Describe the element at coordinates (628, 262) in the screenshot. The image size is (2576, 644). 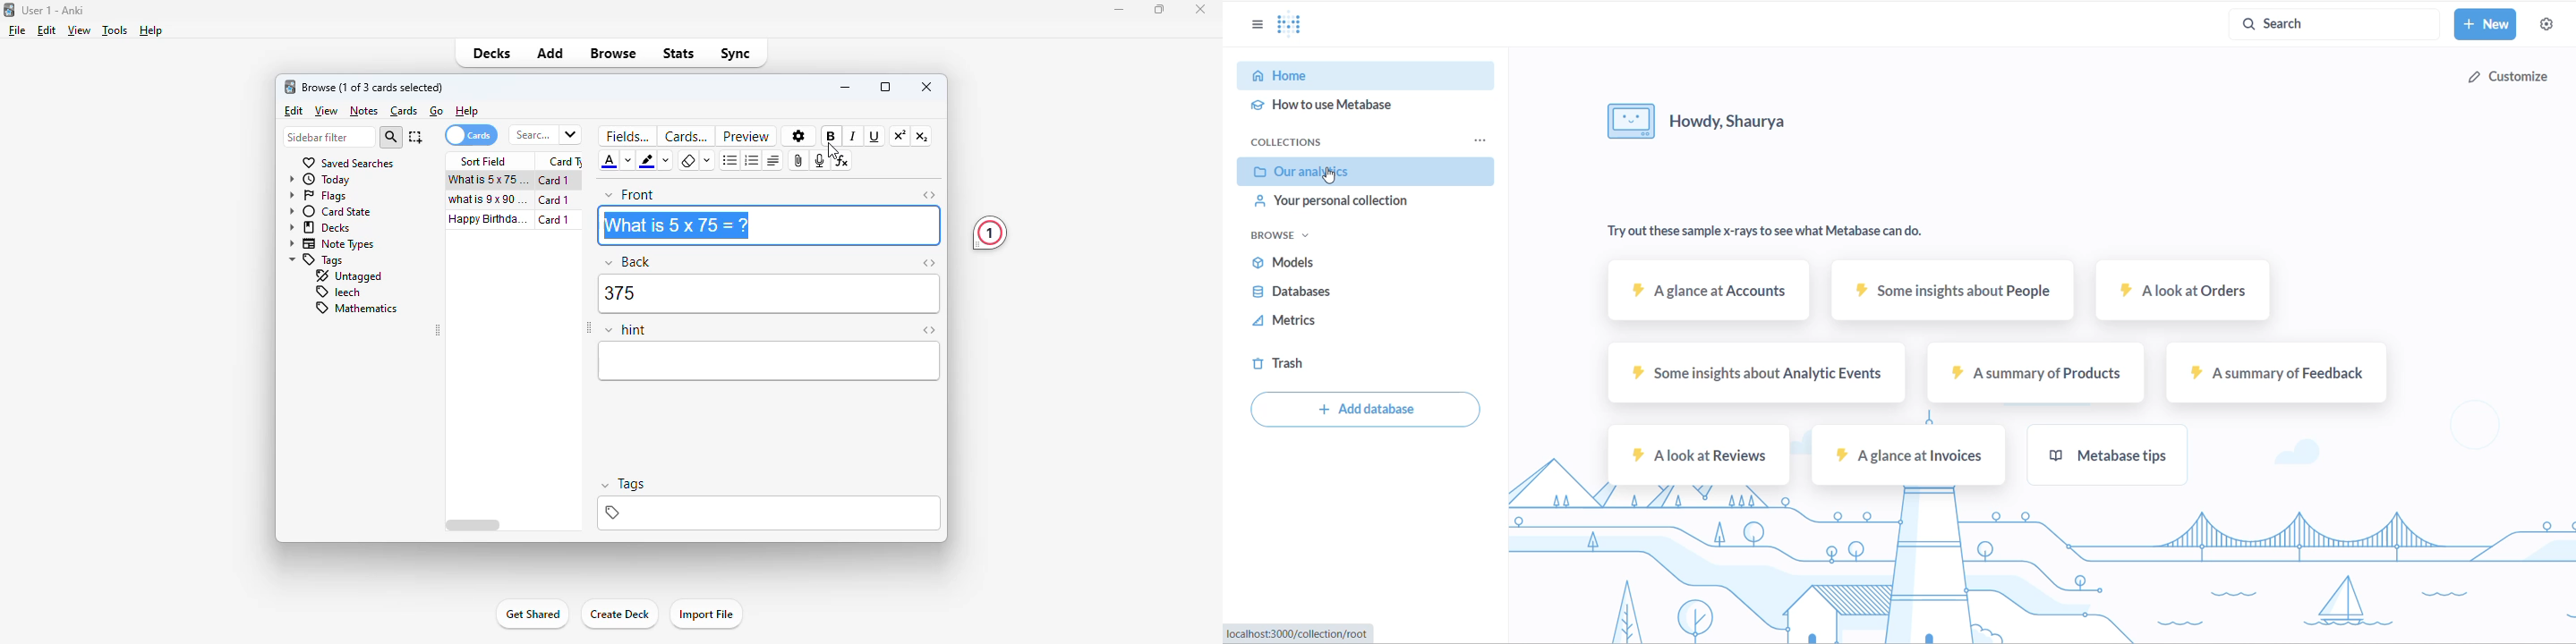
I see `back` at that location.